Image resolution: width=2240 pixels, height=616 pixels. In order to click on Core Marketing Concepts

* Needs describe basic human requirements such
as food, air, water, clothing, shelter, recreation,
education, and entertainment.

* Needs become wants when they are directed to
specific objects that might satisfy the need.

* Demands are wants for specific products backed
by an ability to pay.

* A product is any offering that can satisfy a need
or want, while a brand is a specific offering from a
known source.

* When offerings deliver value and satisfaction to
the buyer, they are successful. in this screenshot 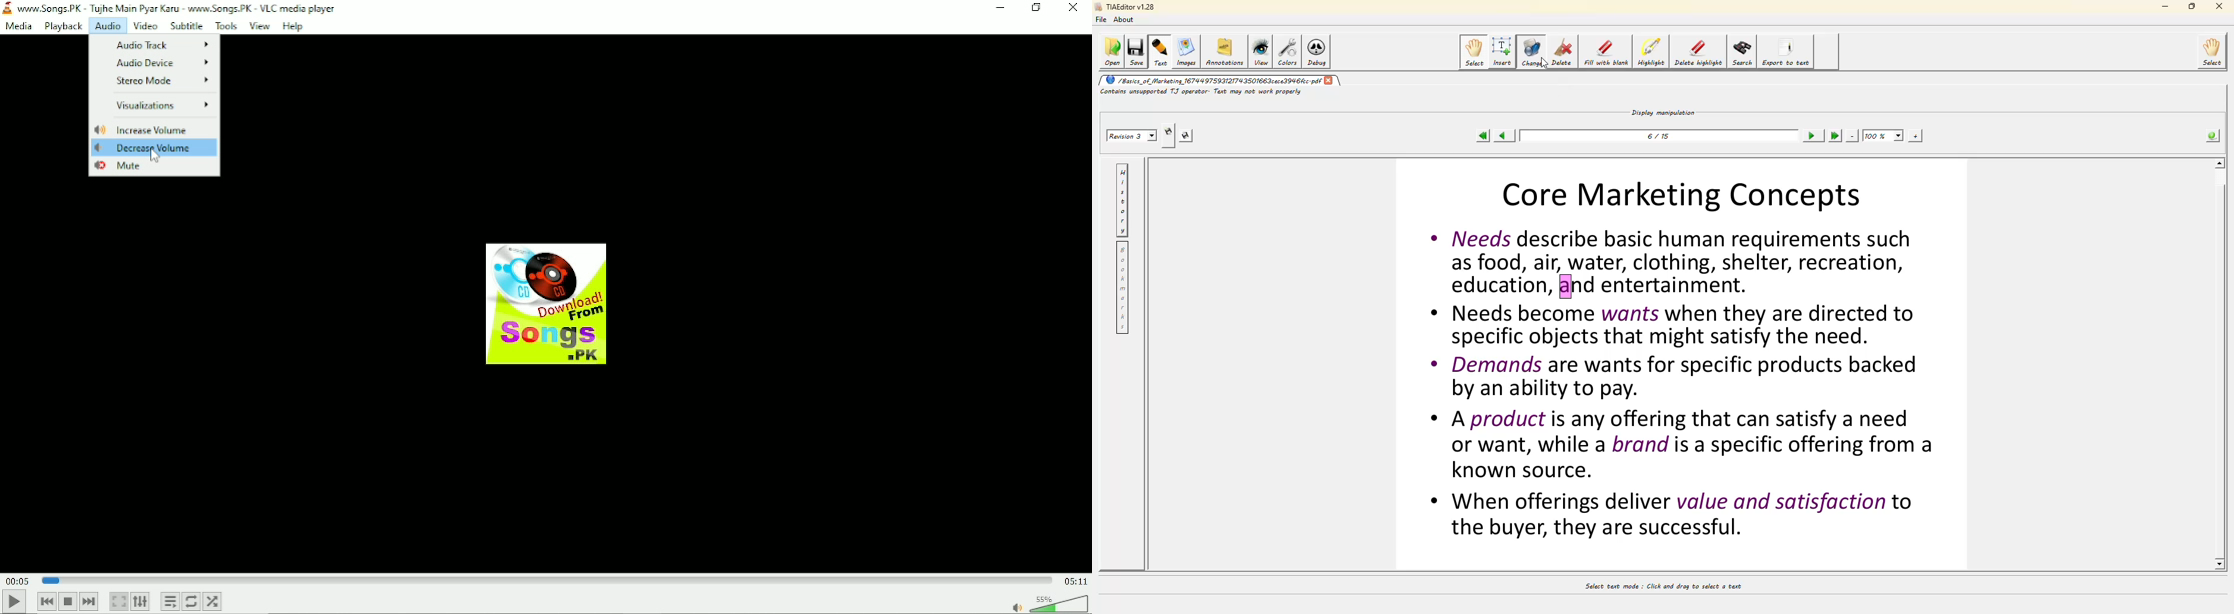, I will do `click(1680, 365)`.